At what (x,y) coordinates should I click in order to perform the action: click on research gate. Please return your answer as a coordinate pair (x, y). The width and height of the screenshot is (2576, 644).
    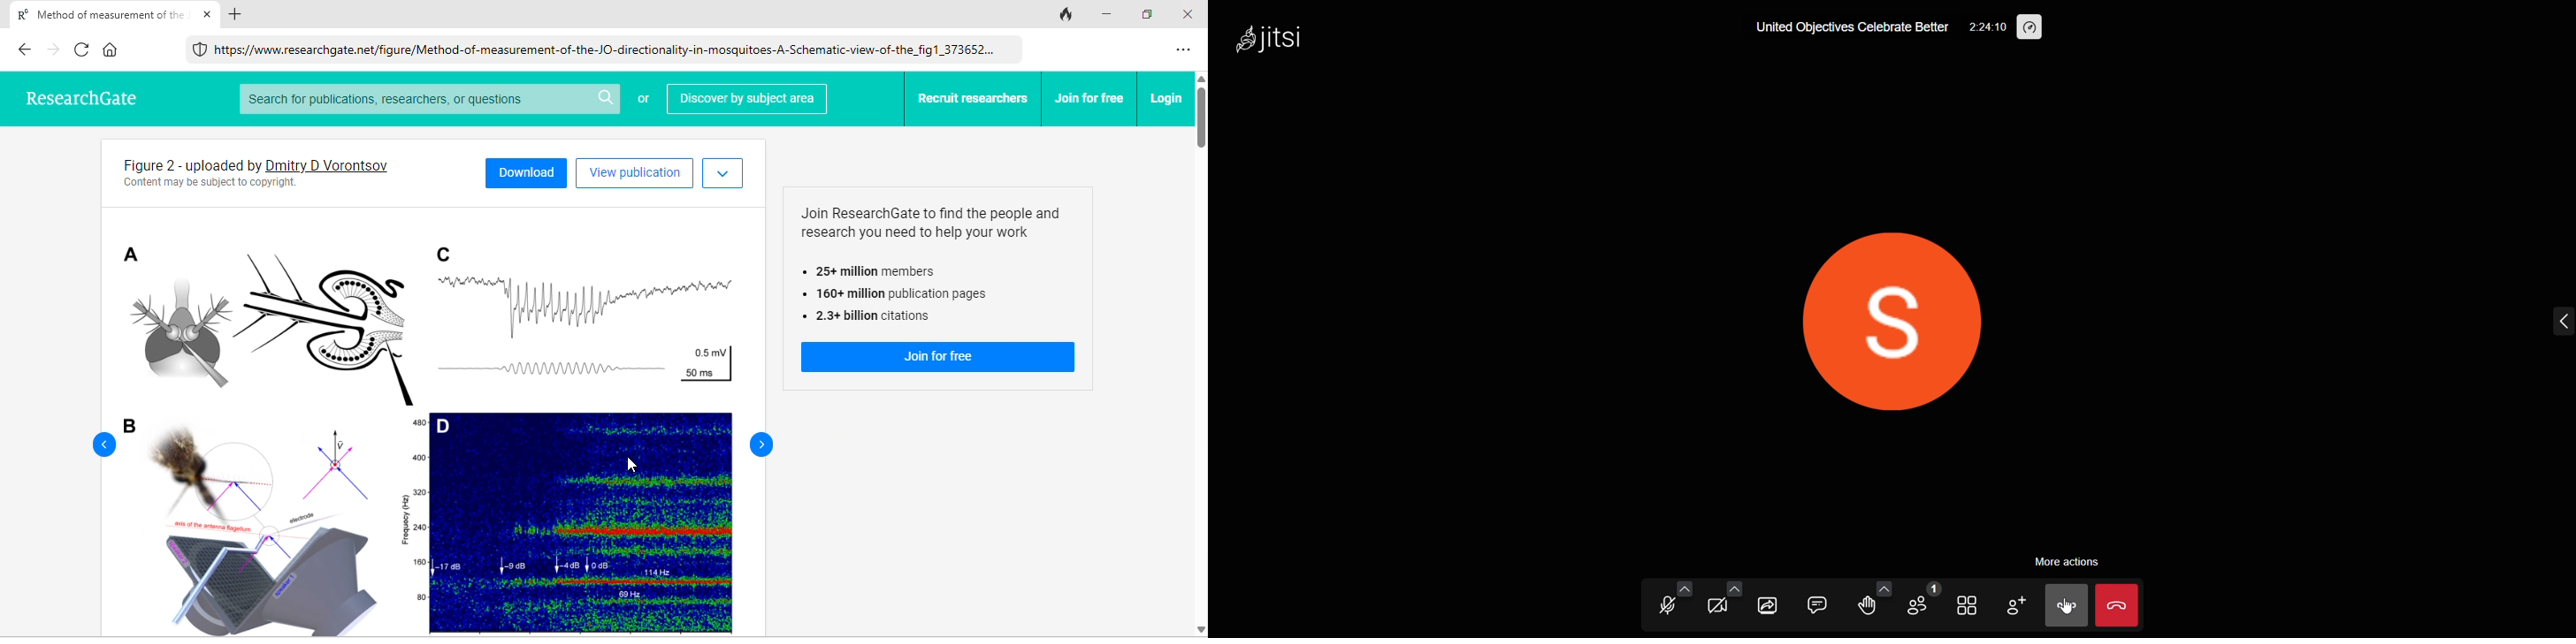
    Looking at the image, I should click on (78, 95).